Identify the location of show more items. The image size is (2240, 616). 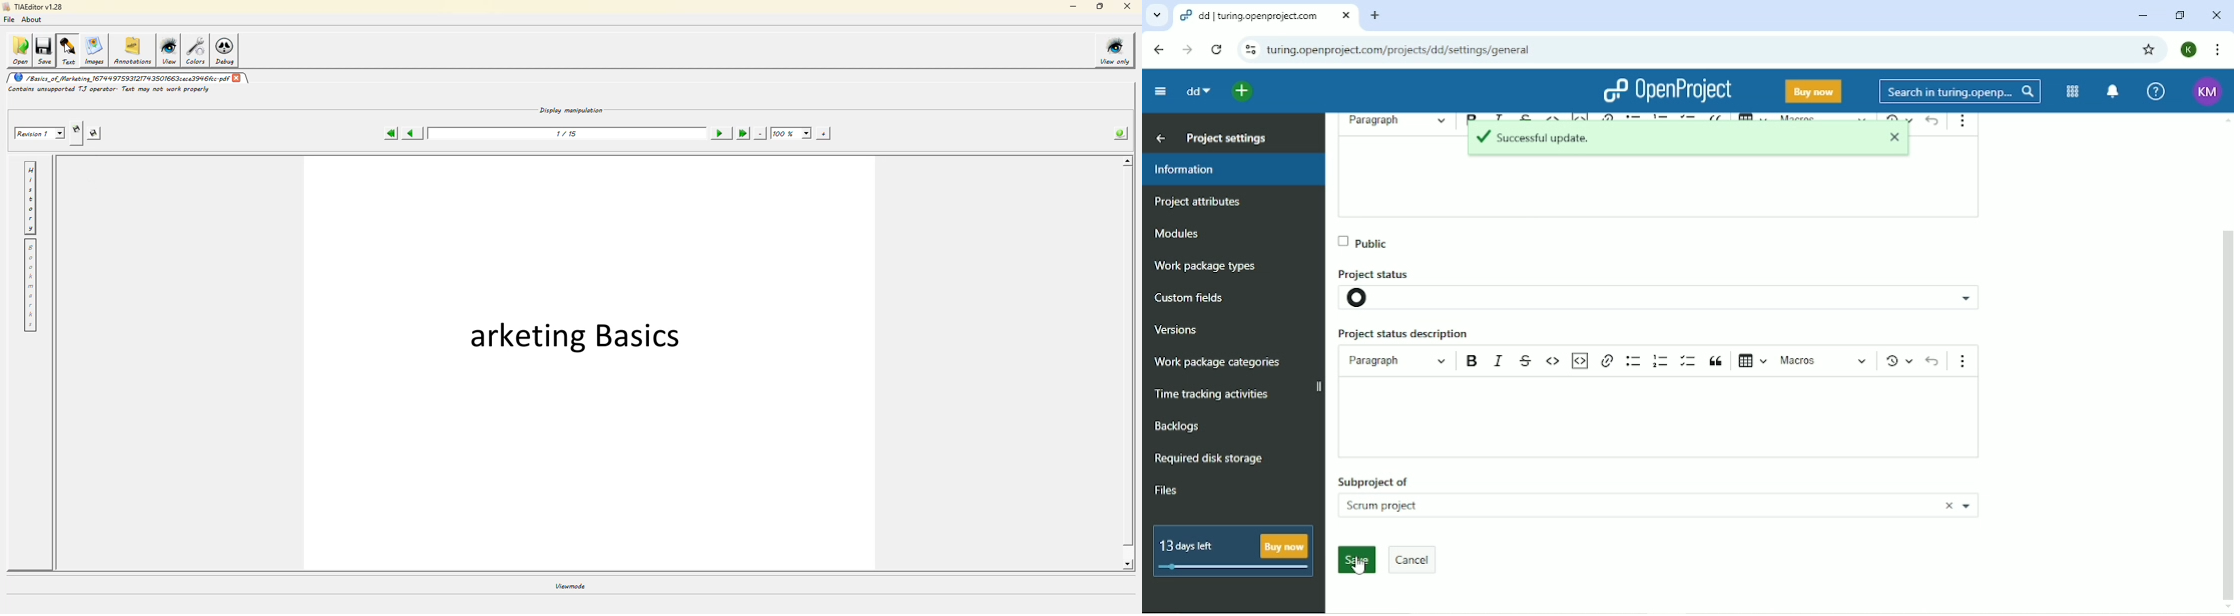
(1963, 361).